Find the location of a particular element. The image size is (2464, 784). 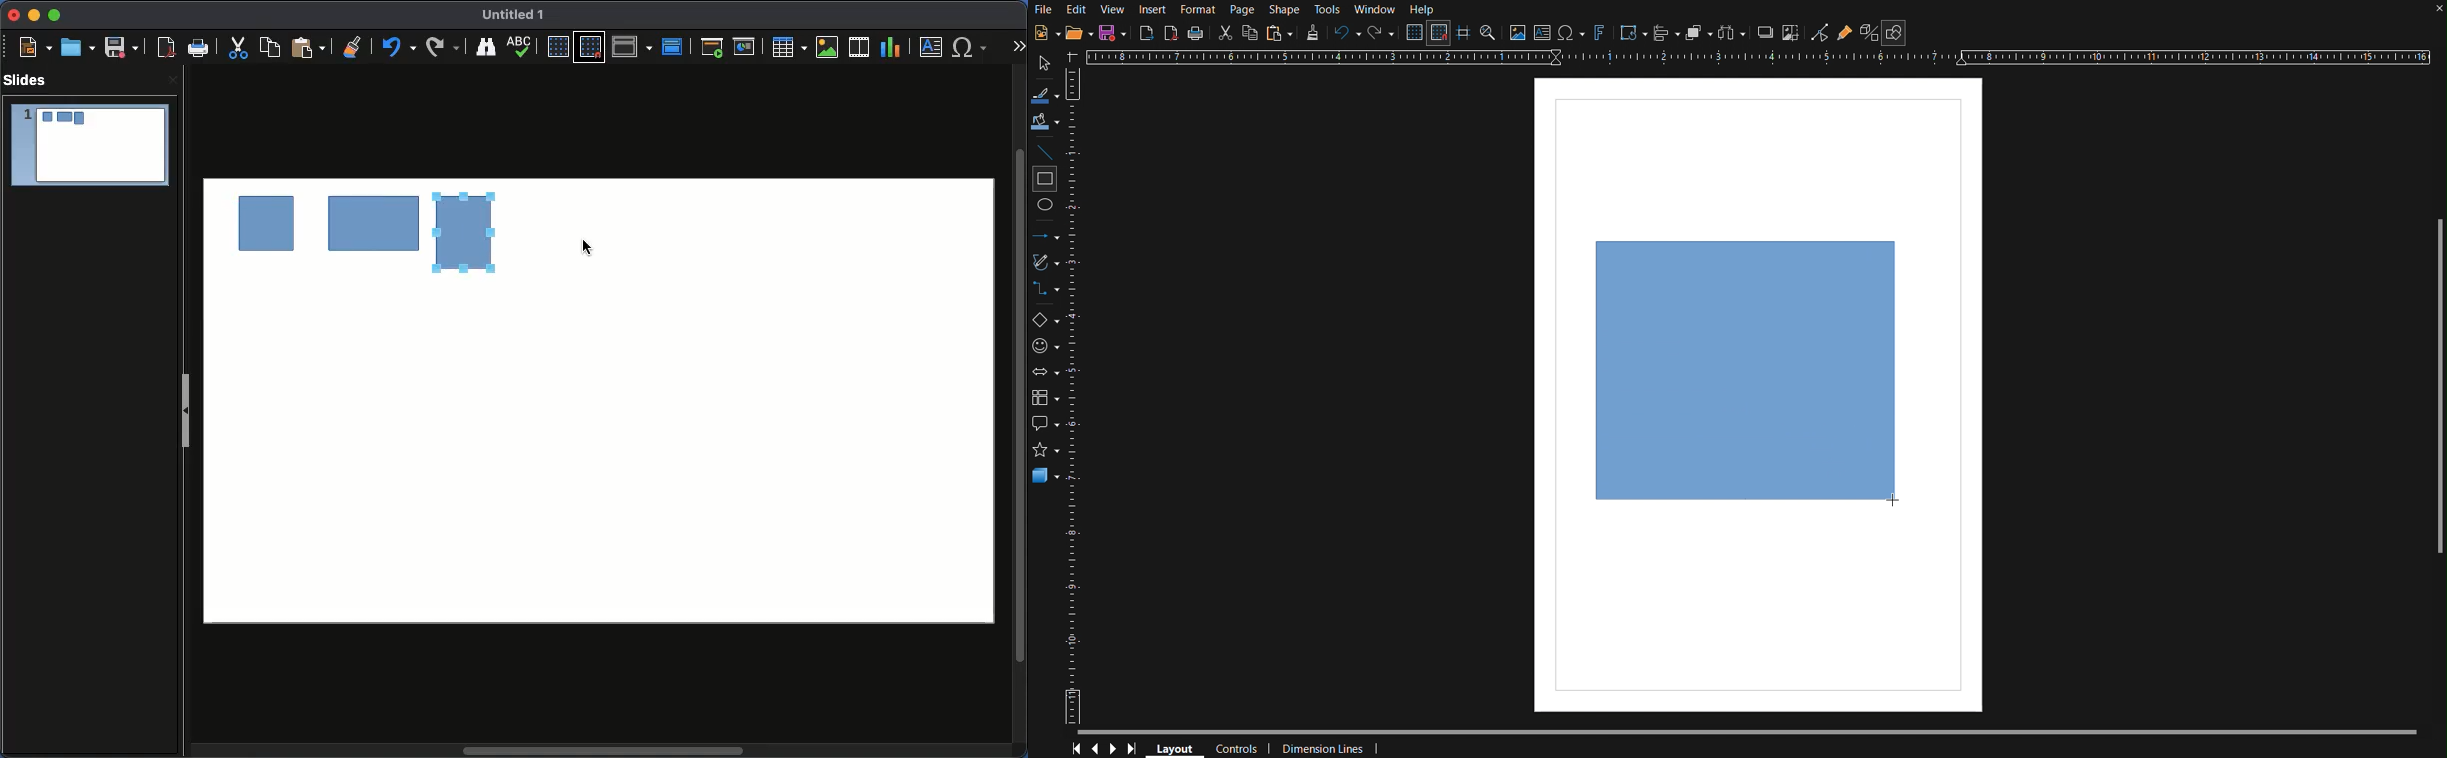

Insert is located at coordinates (1151, 10).